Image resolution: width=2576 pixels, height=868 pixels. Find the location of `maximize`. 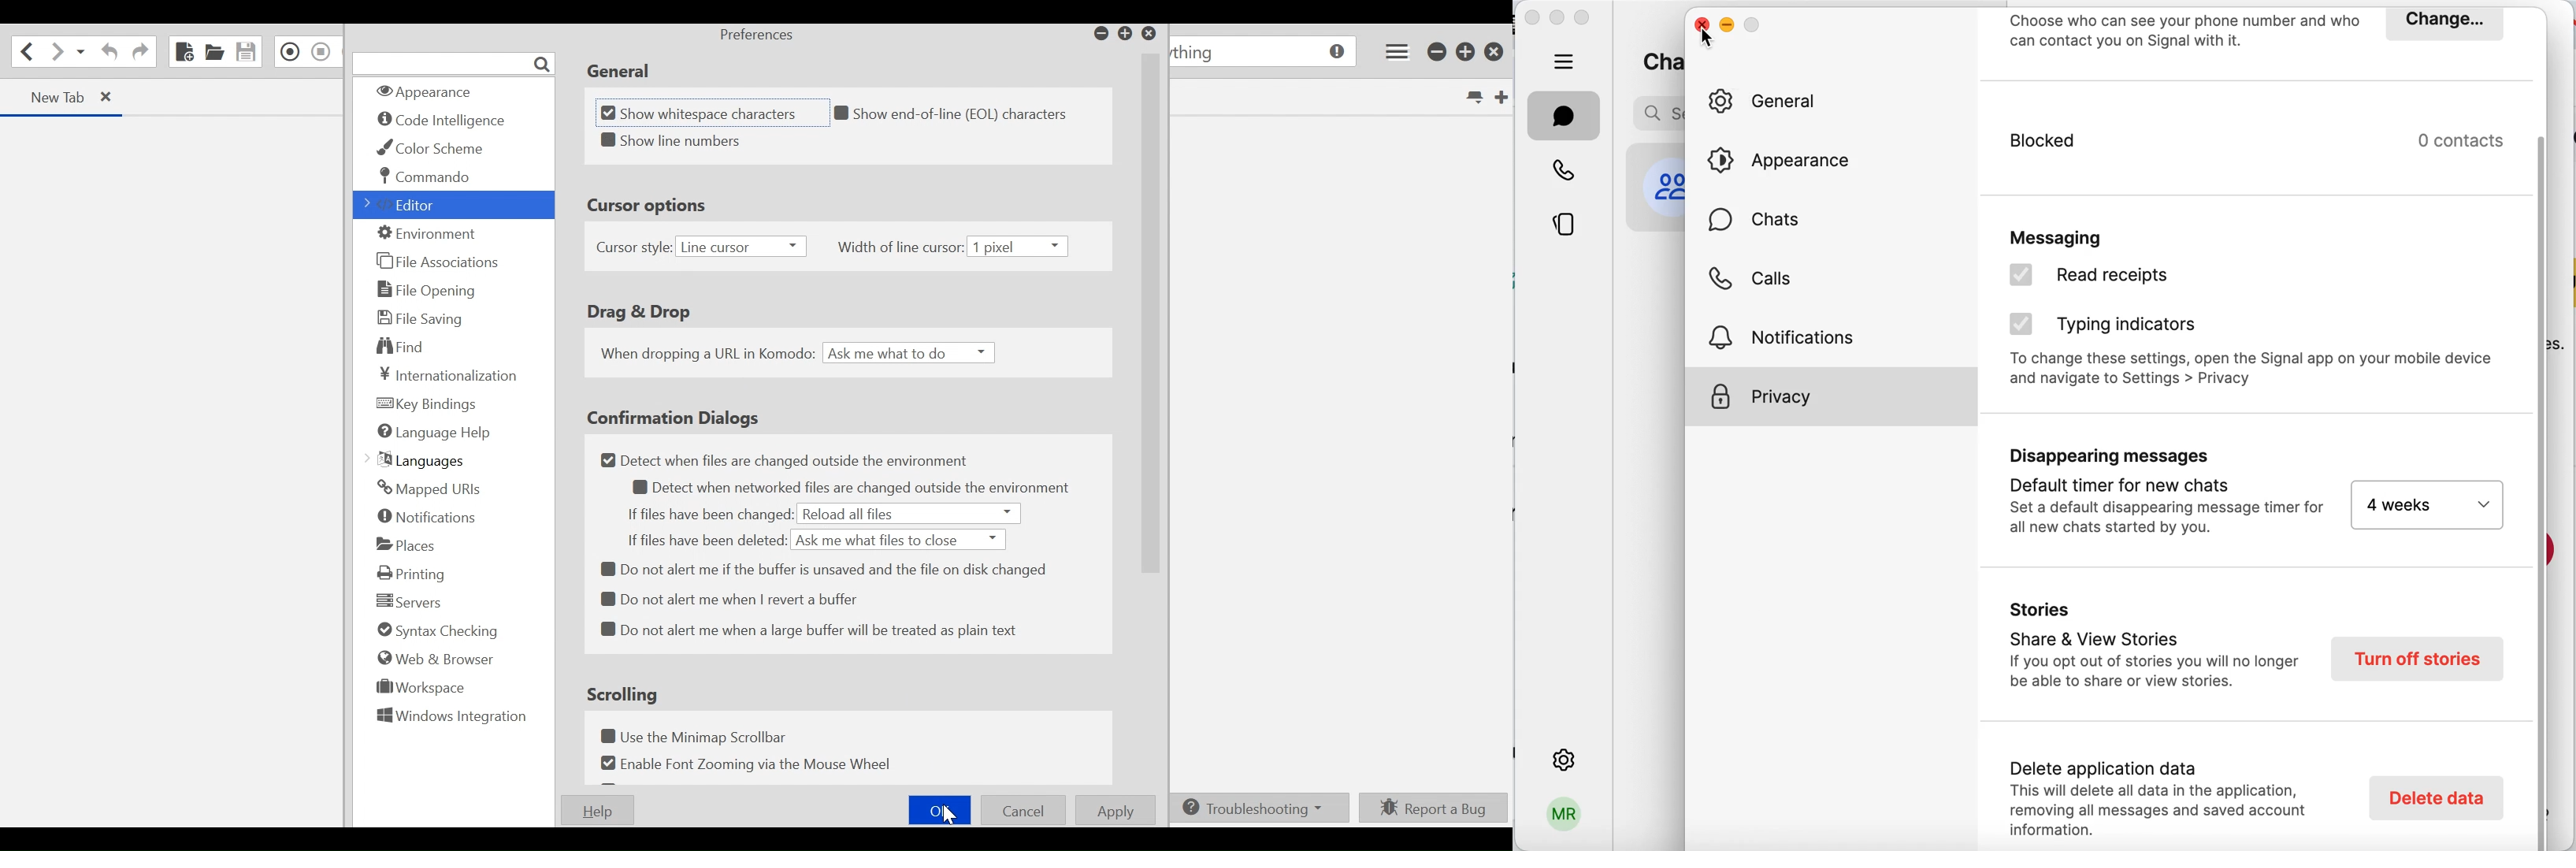

maximize is located at coordinates (1585, 19).